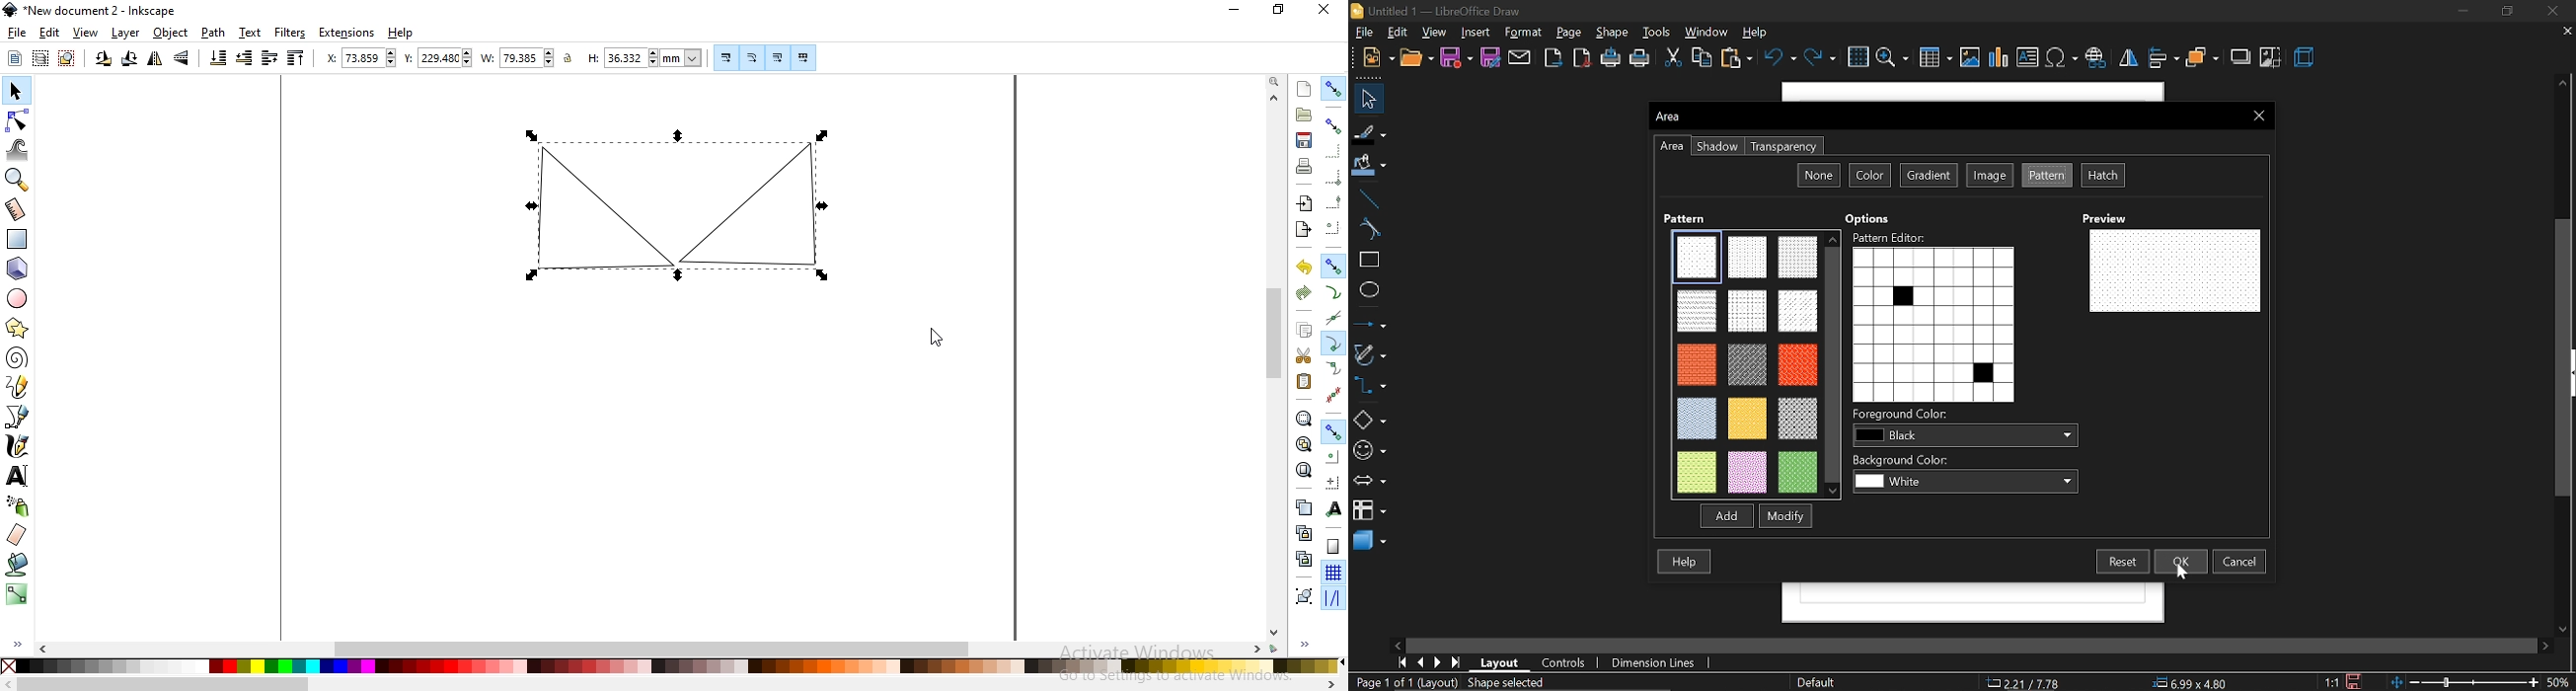 The height and width of the screenshot is (700, 2576). What do you see at coordinates (2272, 59) in the screenshot?
I see `crop` at bounding box center [2272, 59].